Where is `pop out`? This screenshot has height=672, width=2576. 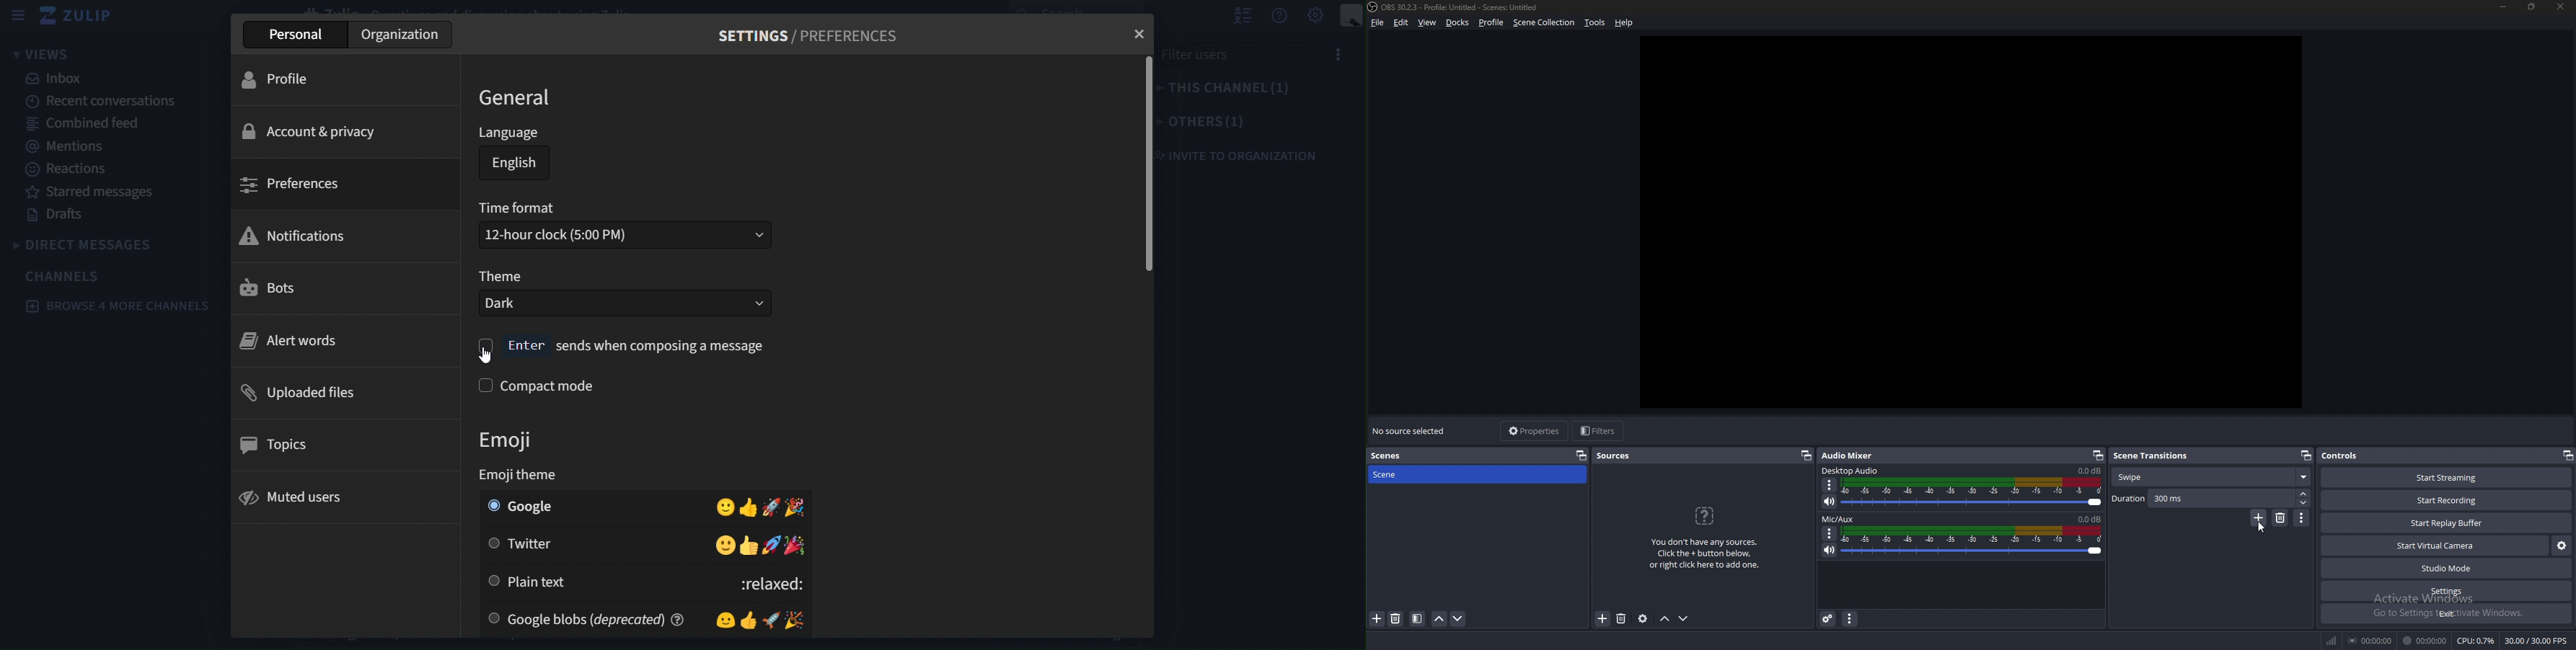
pop out is located at coordinates (2306, 455).